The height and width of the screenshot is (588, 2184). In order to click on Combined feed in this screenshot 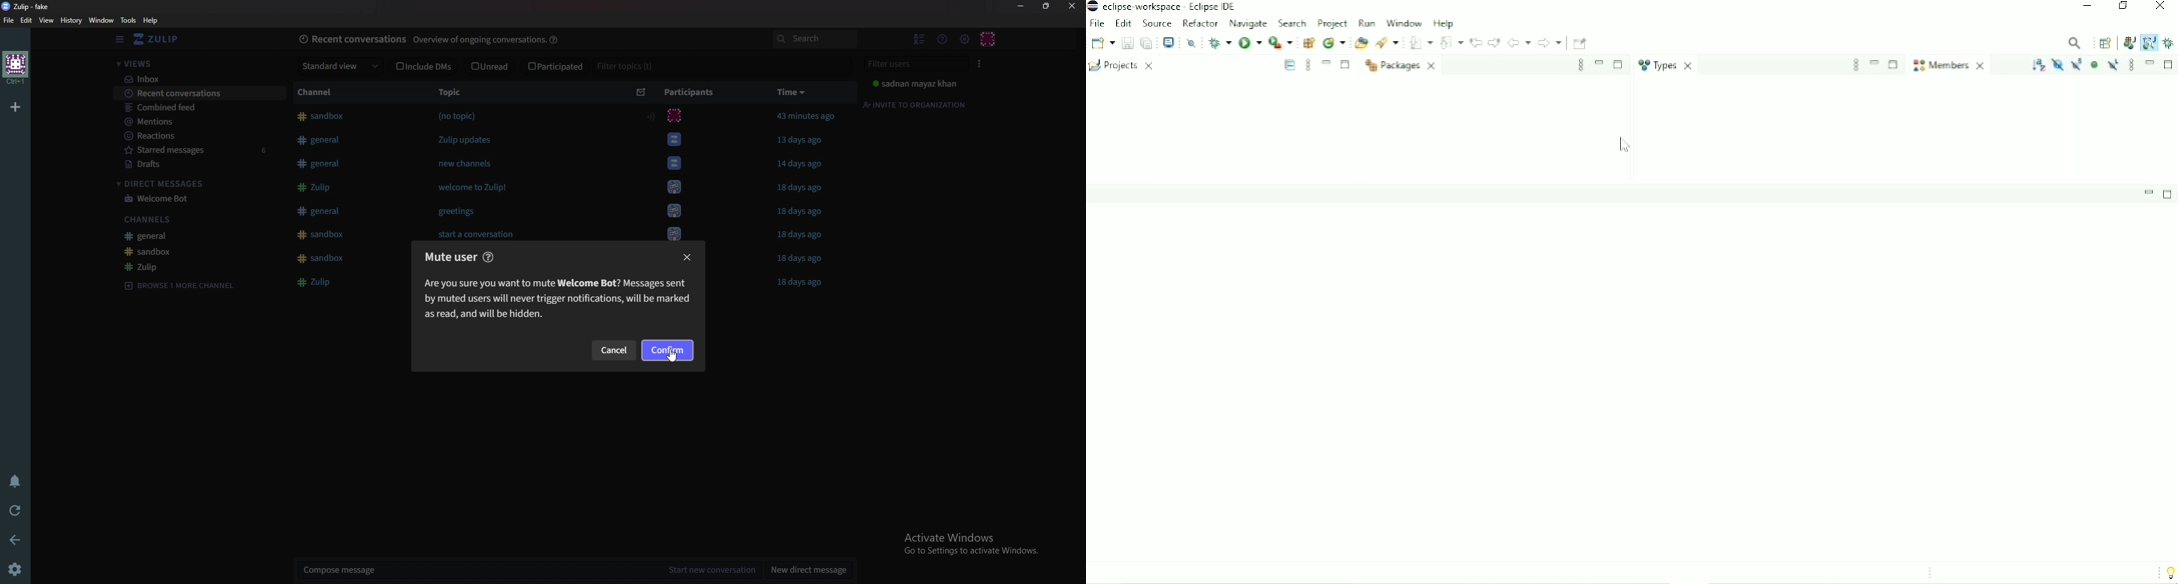, I will do `click(201, 108)`.